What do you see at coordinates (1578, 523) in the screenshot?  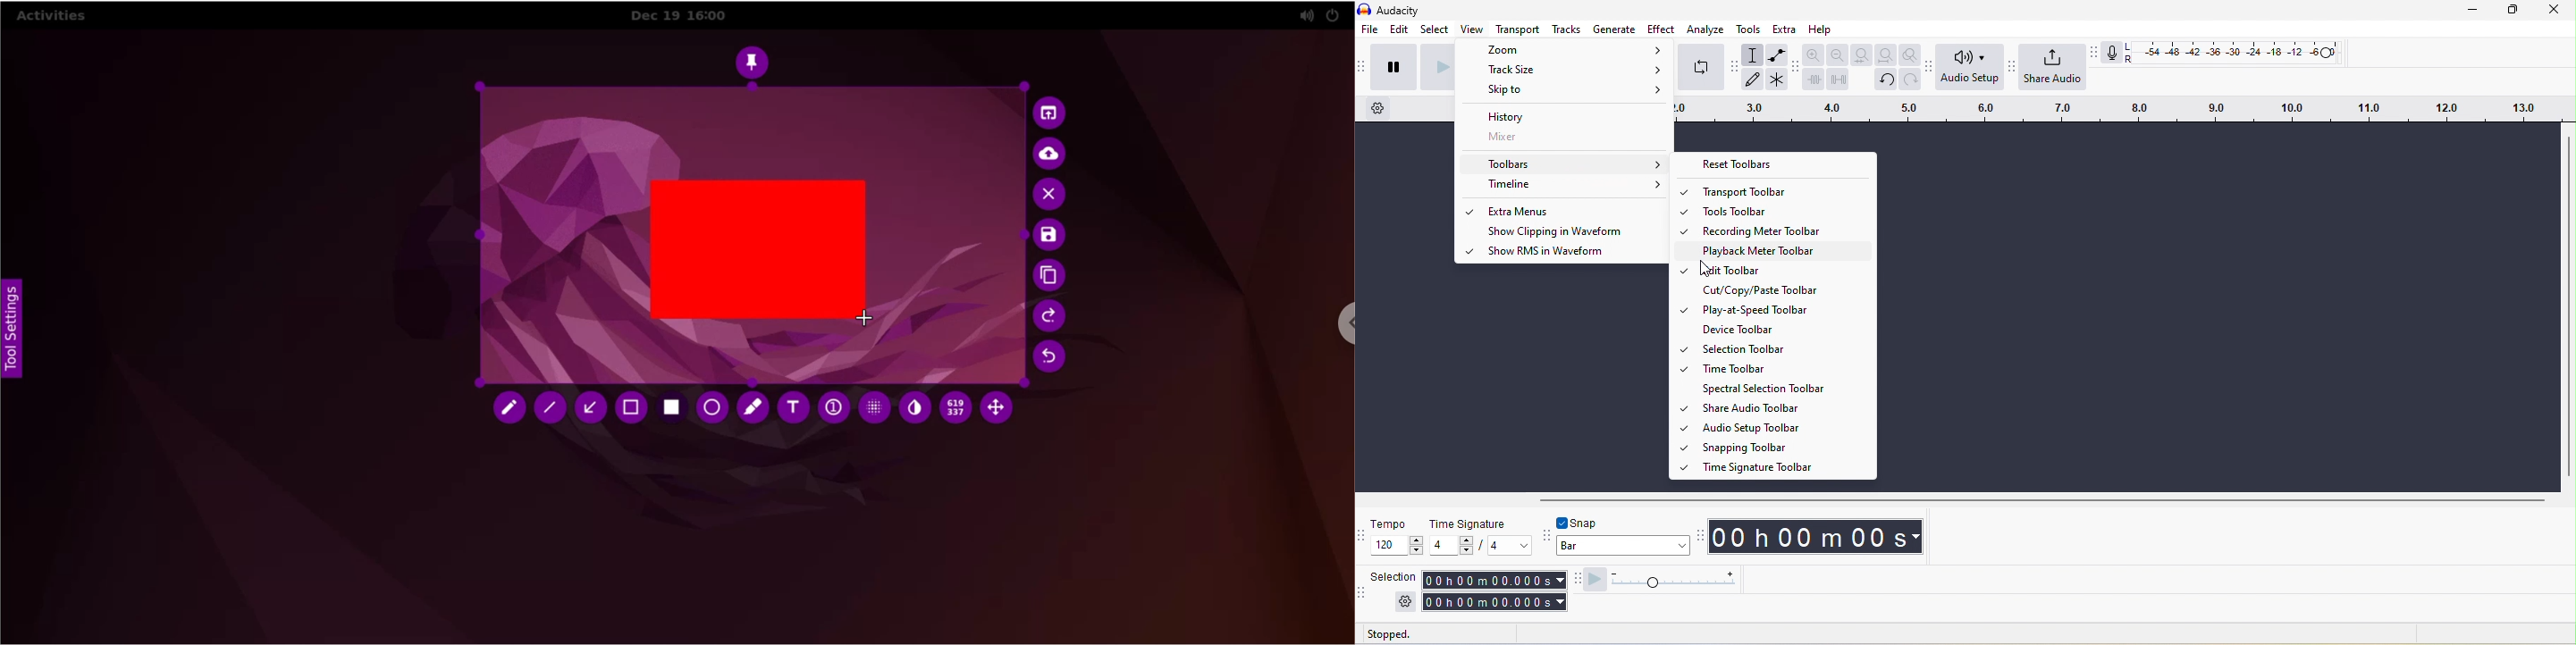 I see `toggle snap` at bounding box center [1578, 523].